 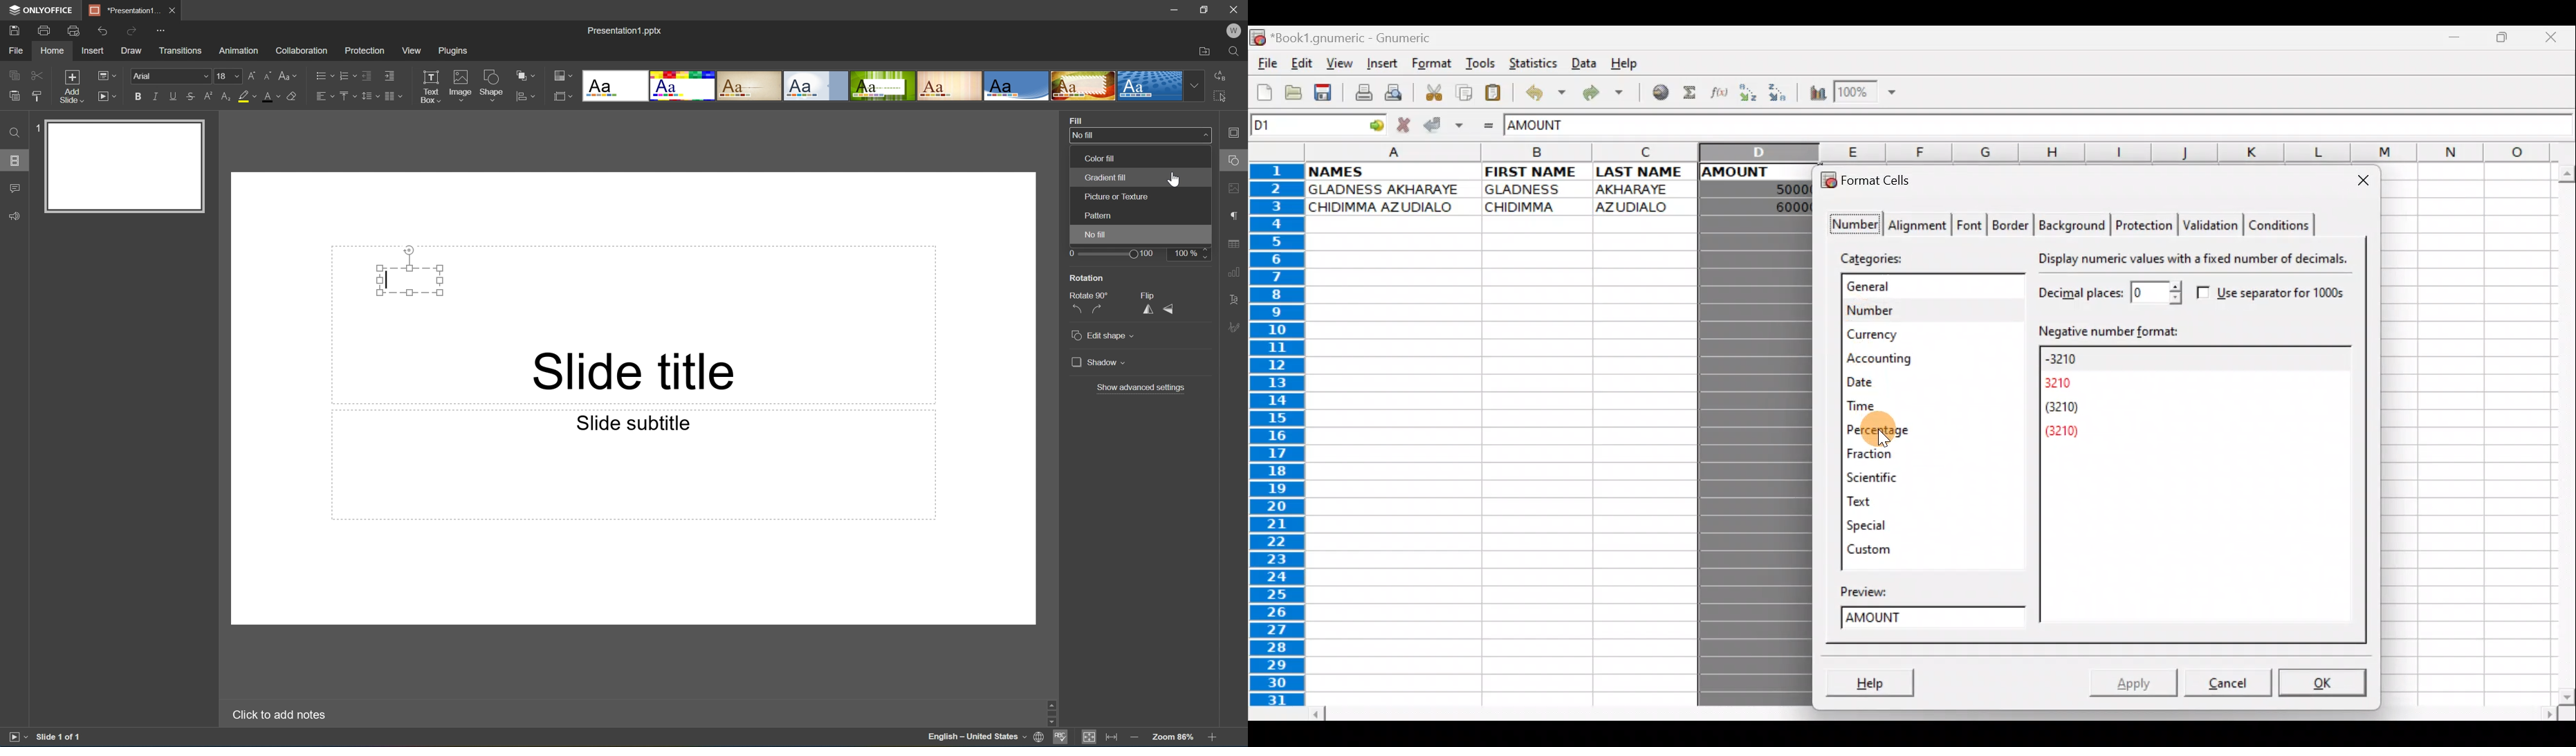 What do you see at coordinates (52, 51) in the screenshot?
I see `Home` at bounding box center [52, 51].